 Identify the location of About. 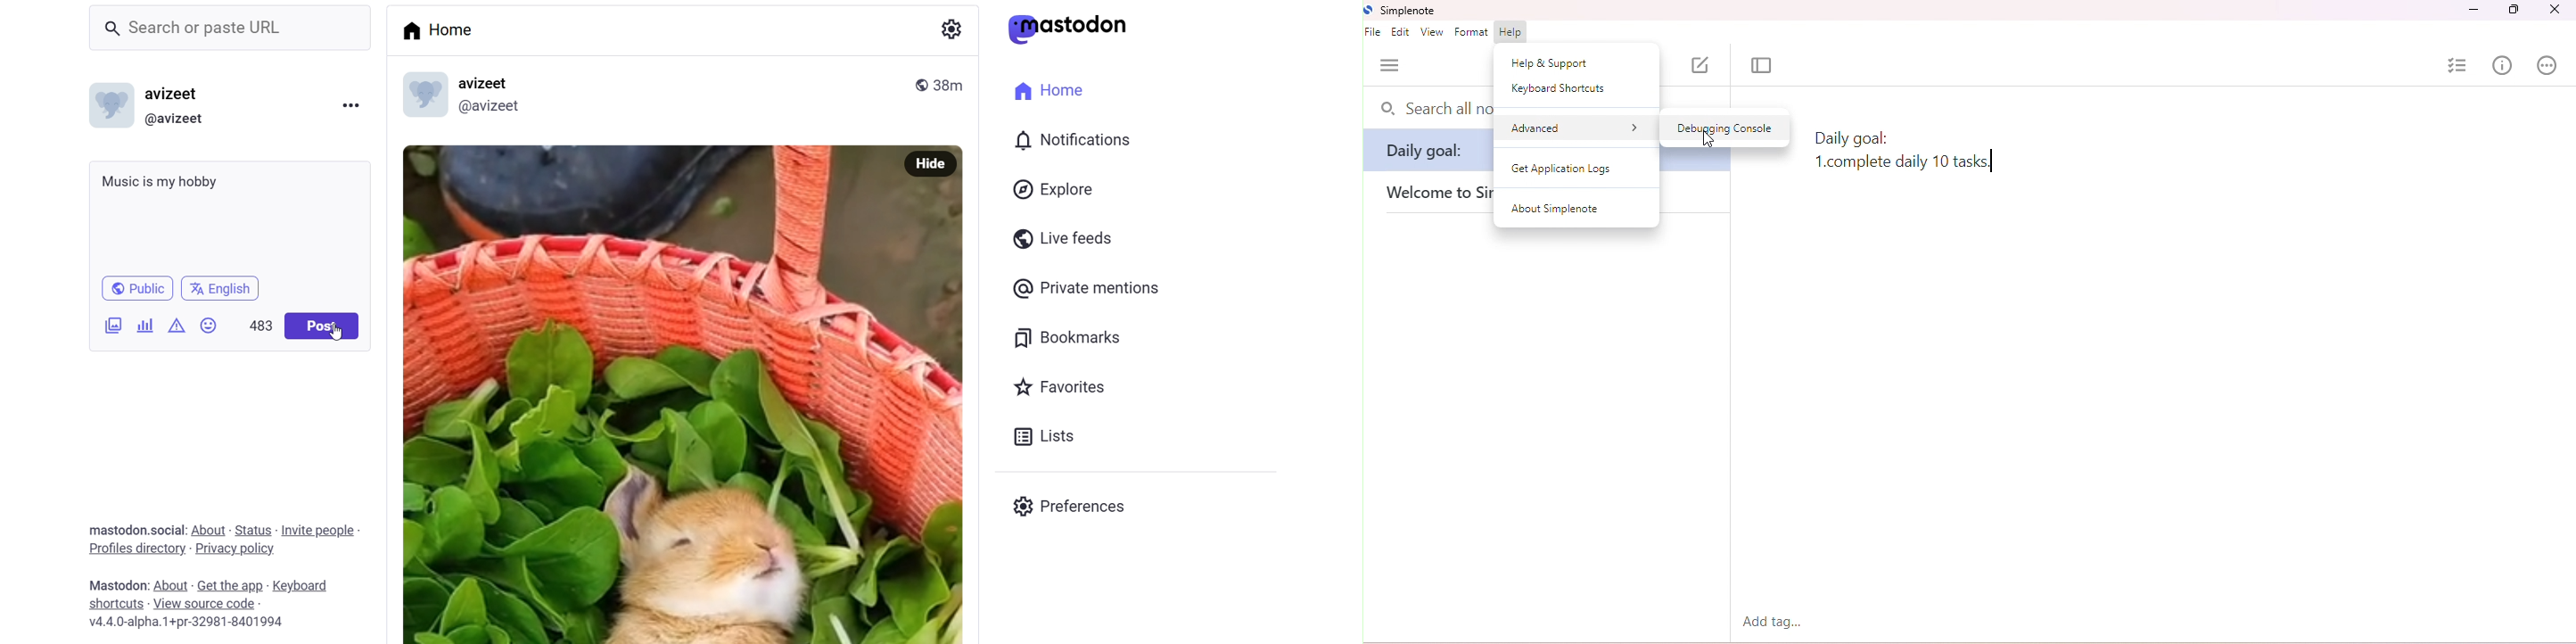
(172, 583).